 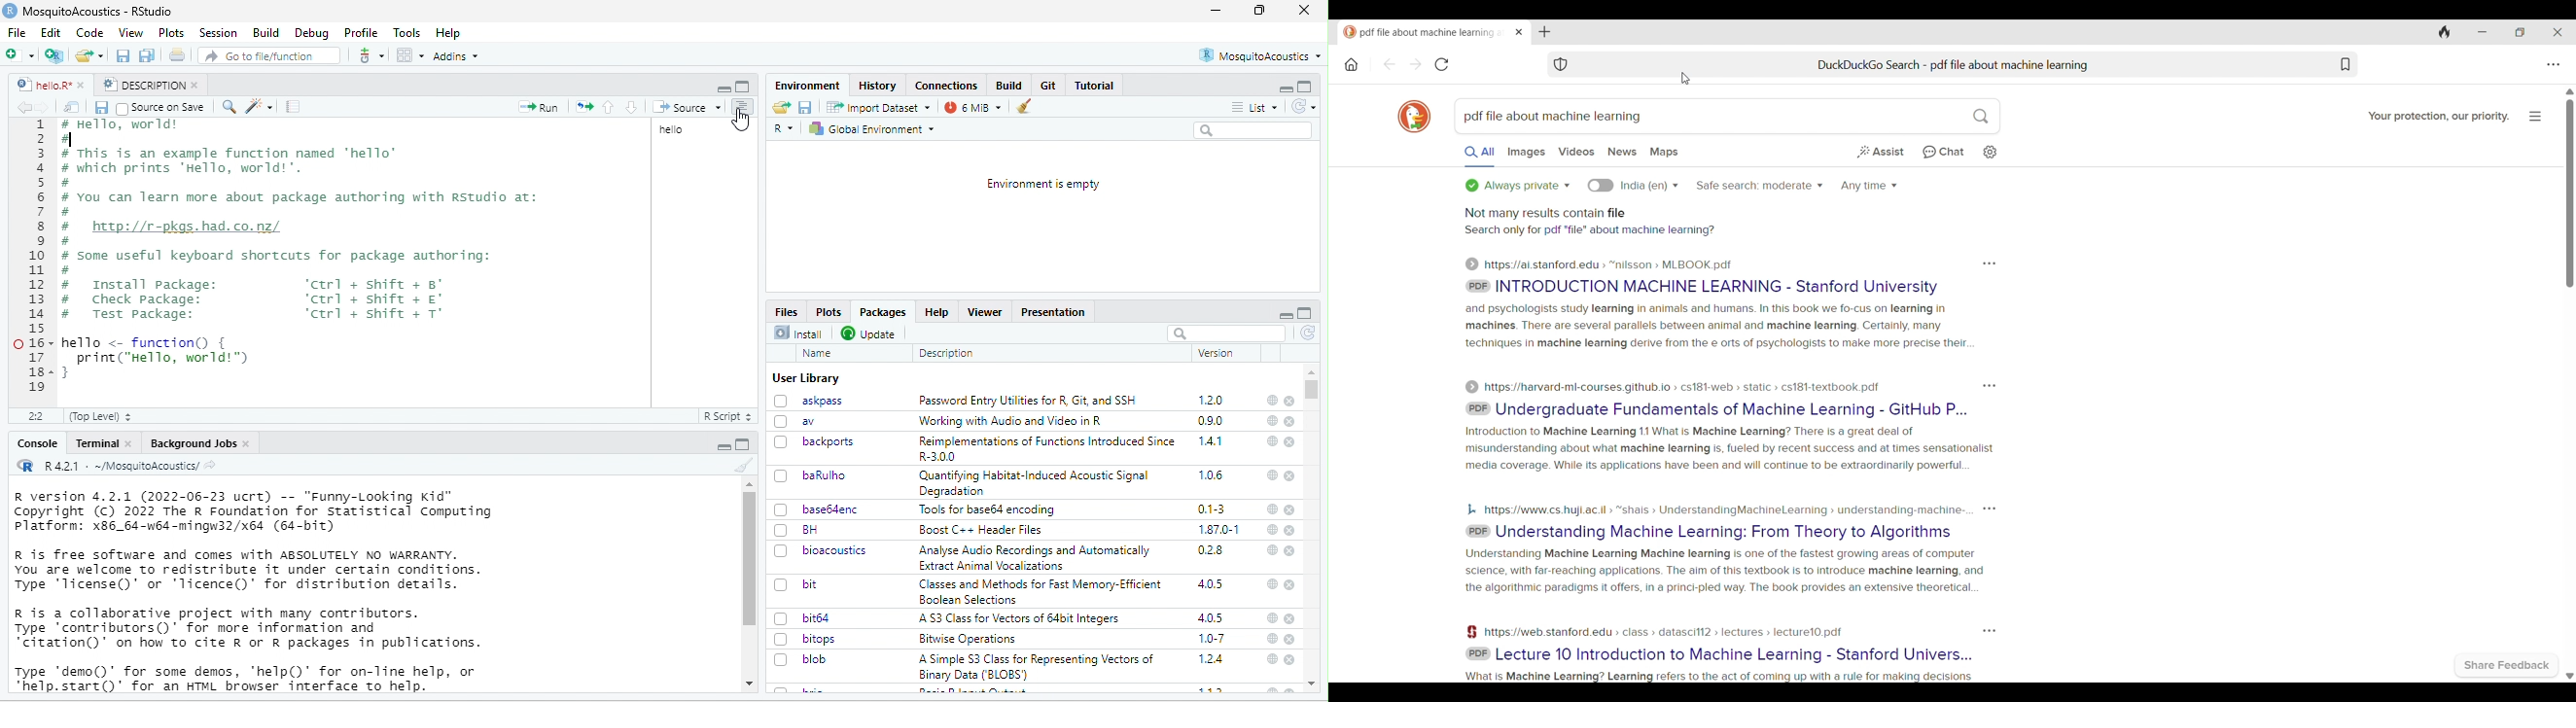 I want to click on 0.2.8, so click(x=1212, y=551).